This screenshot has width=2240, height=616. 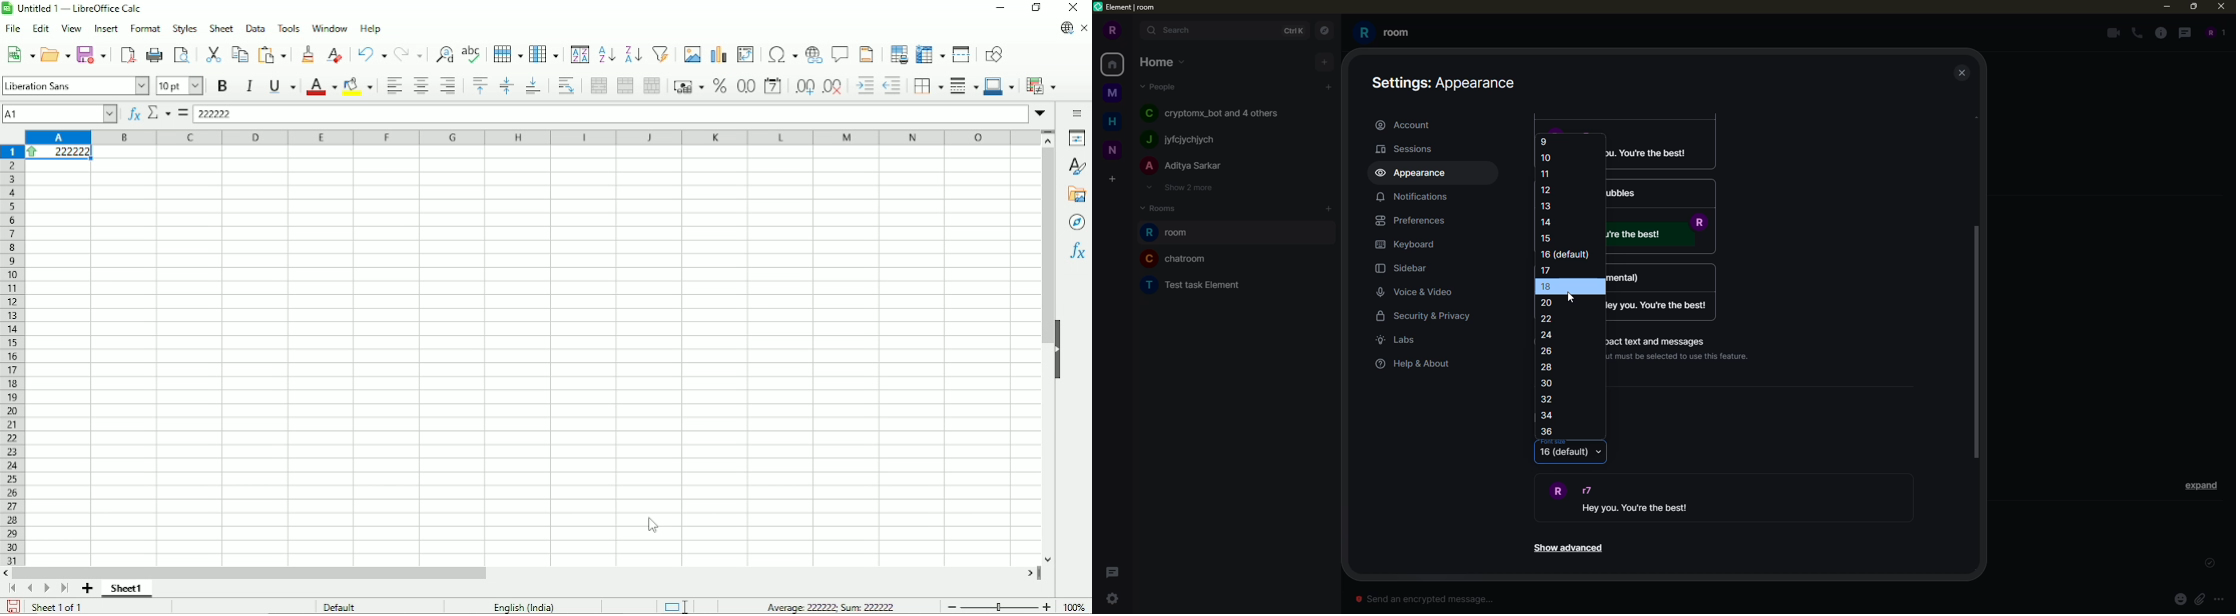 I want to click on Bold, so click(x=221, y=85).